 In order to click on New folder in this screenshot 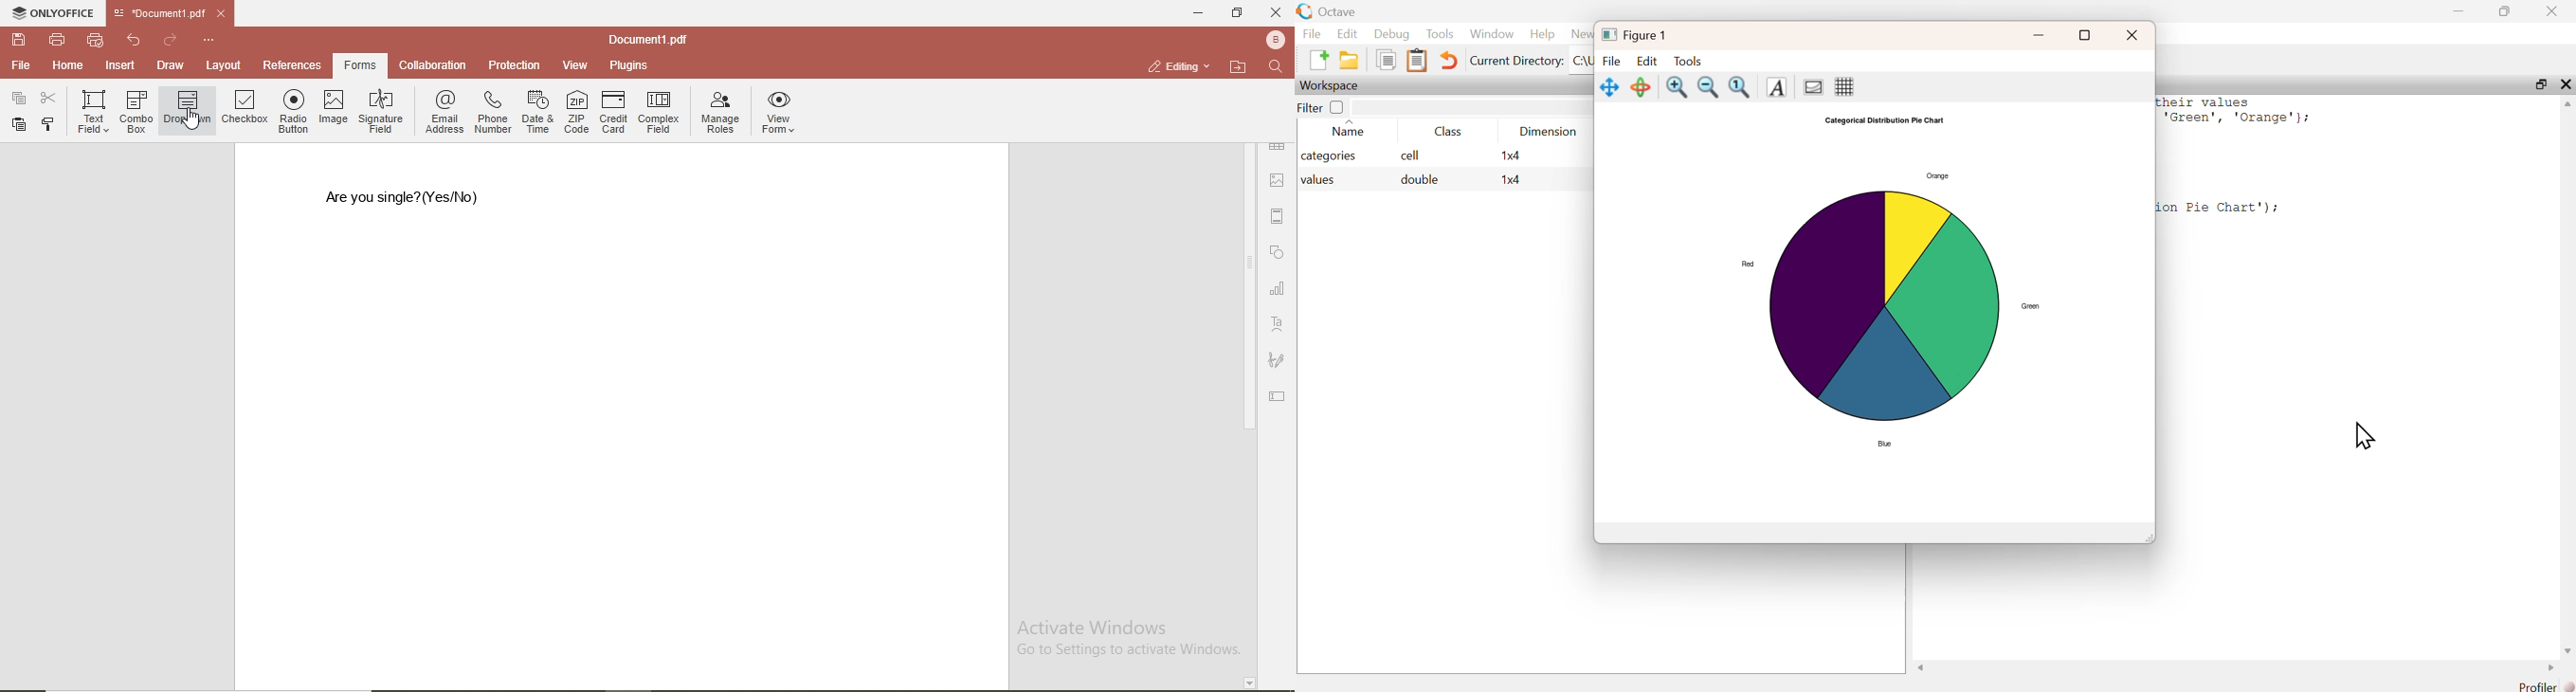, I will do `click(1350, 59)`.